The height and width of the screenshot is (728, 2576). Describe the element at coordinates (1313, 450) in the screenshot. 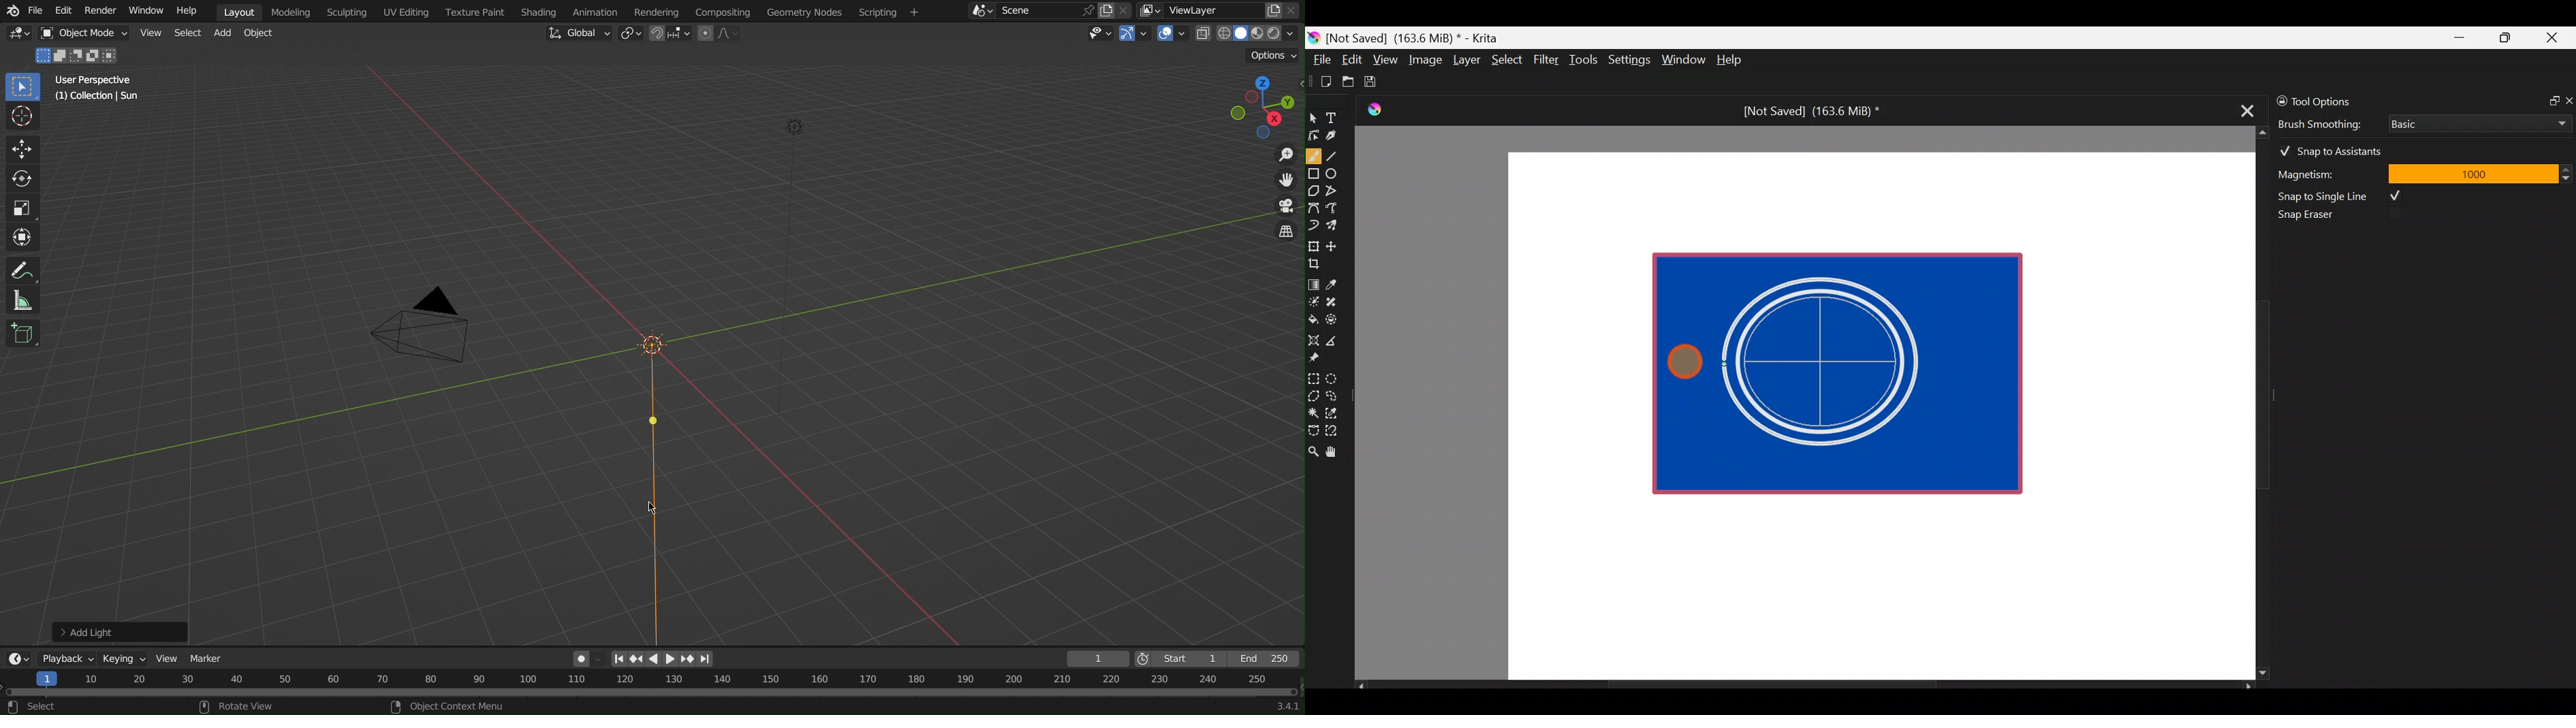

I see `Zoom tool` at that location.